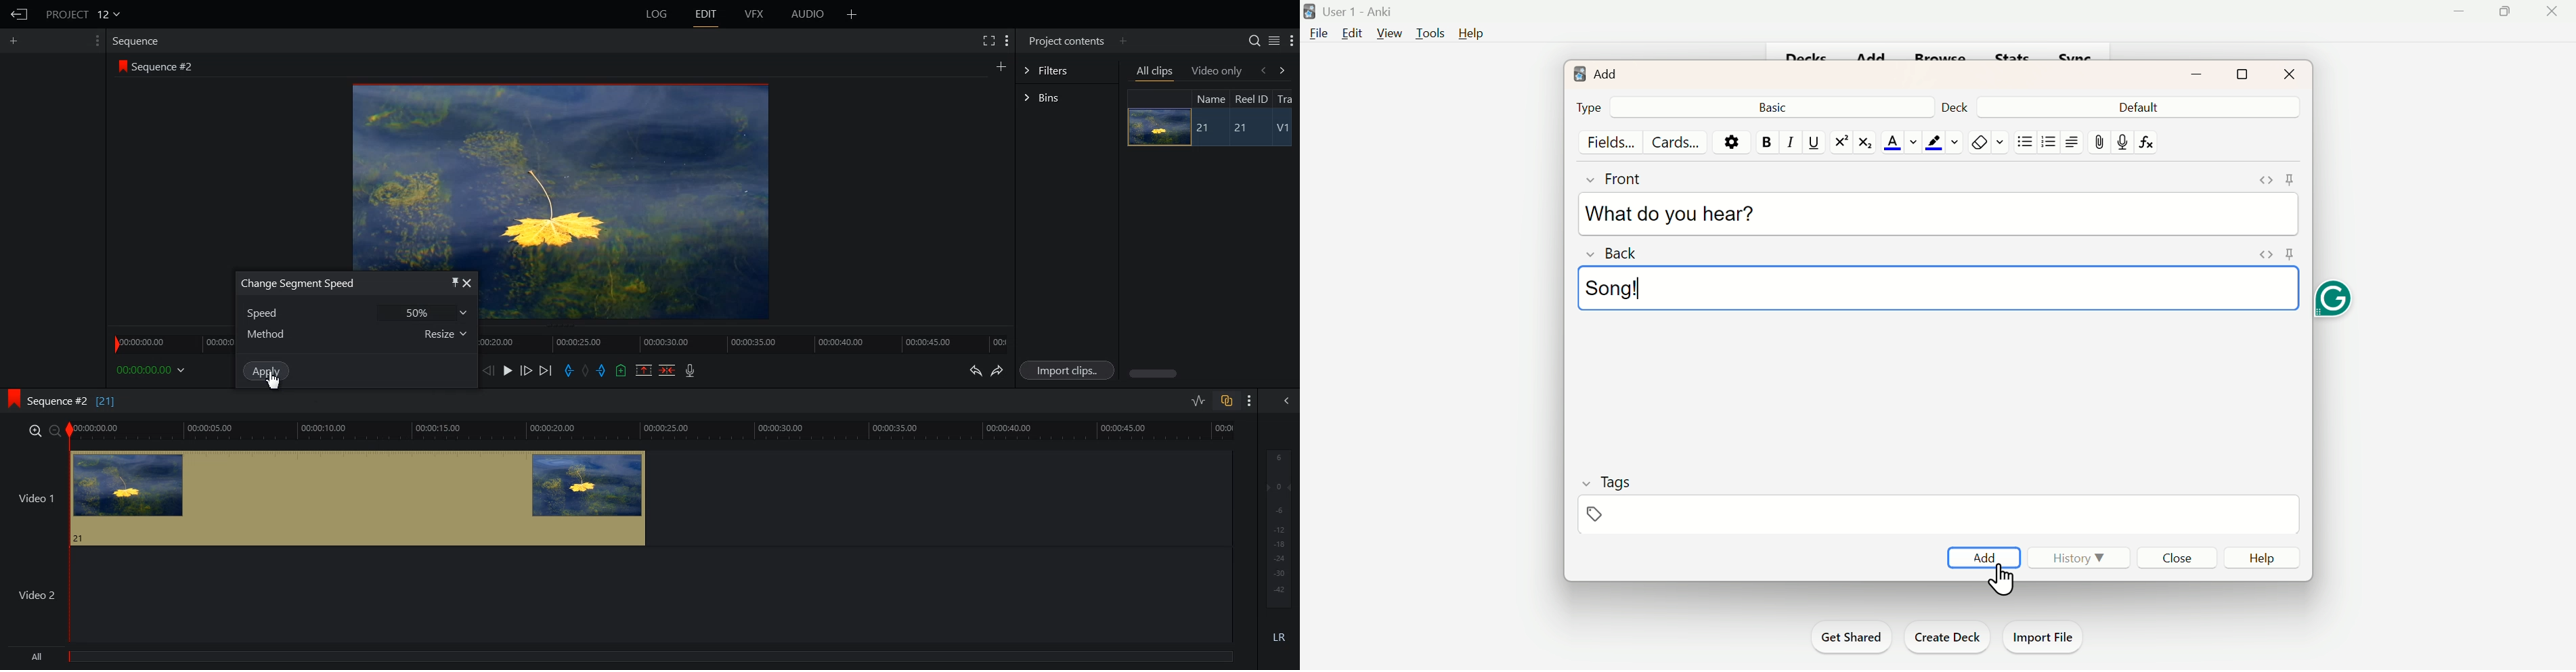 This screenshot has width=2576, height=672. Describe the element at coordinates (1067, 99) in the screenshot. I see `Bins` at that location.